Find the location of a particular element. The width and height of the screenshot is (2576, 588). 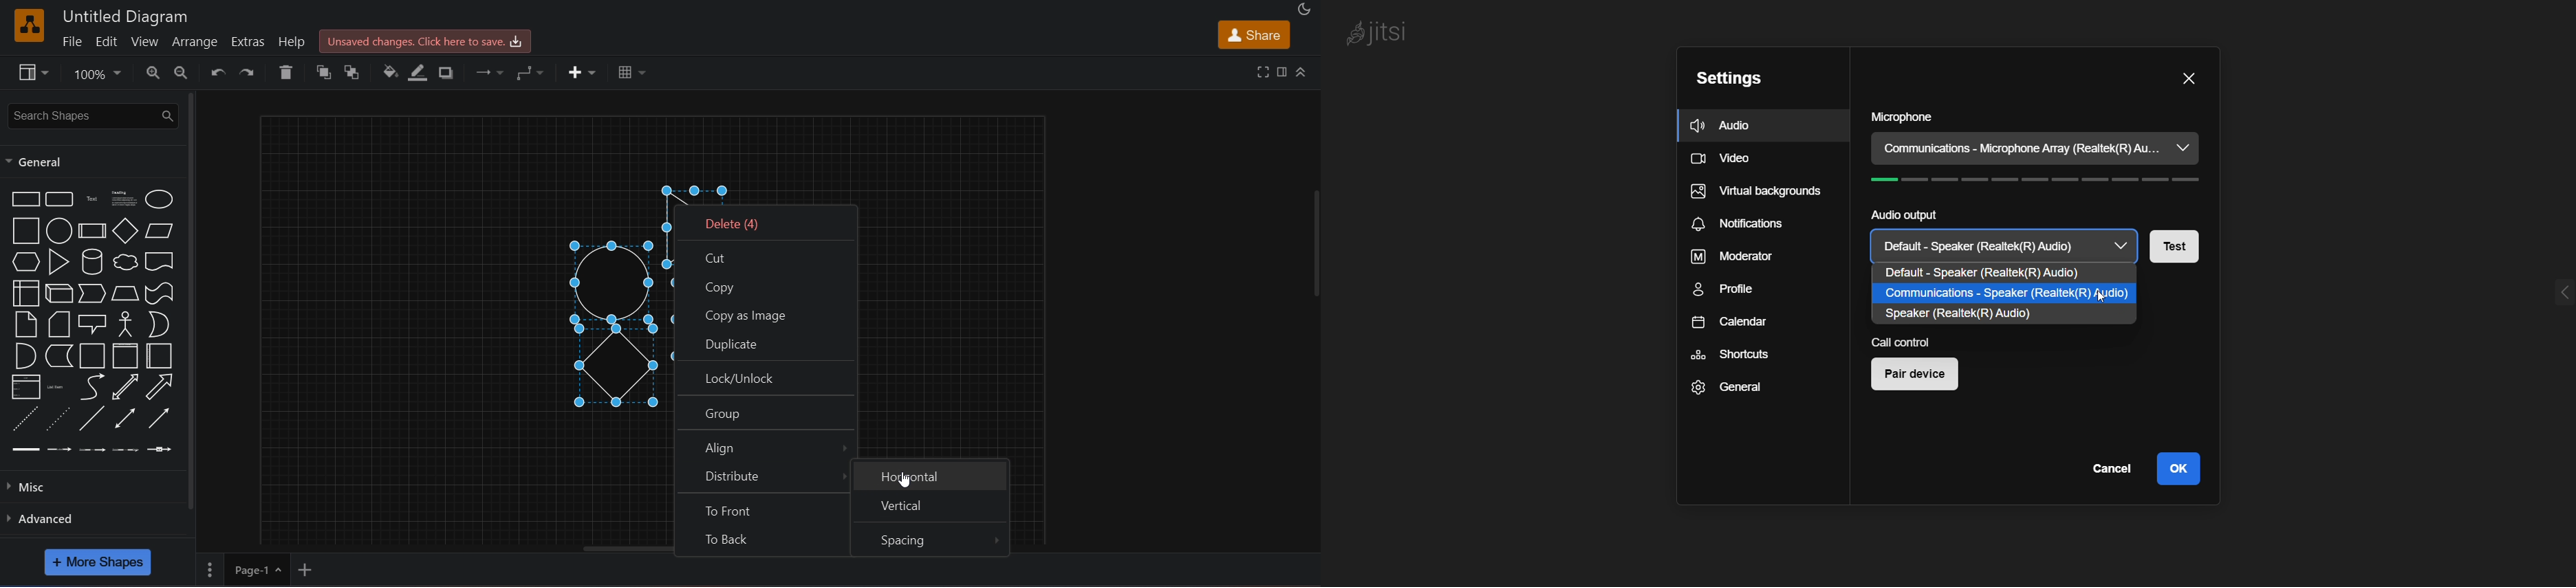

vertical container is located at coordinates (123, 357).